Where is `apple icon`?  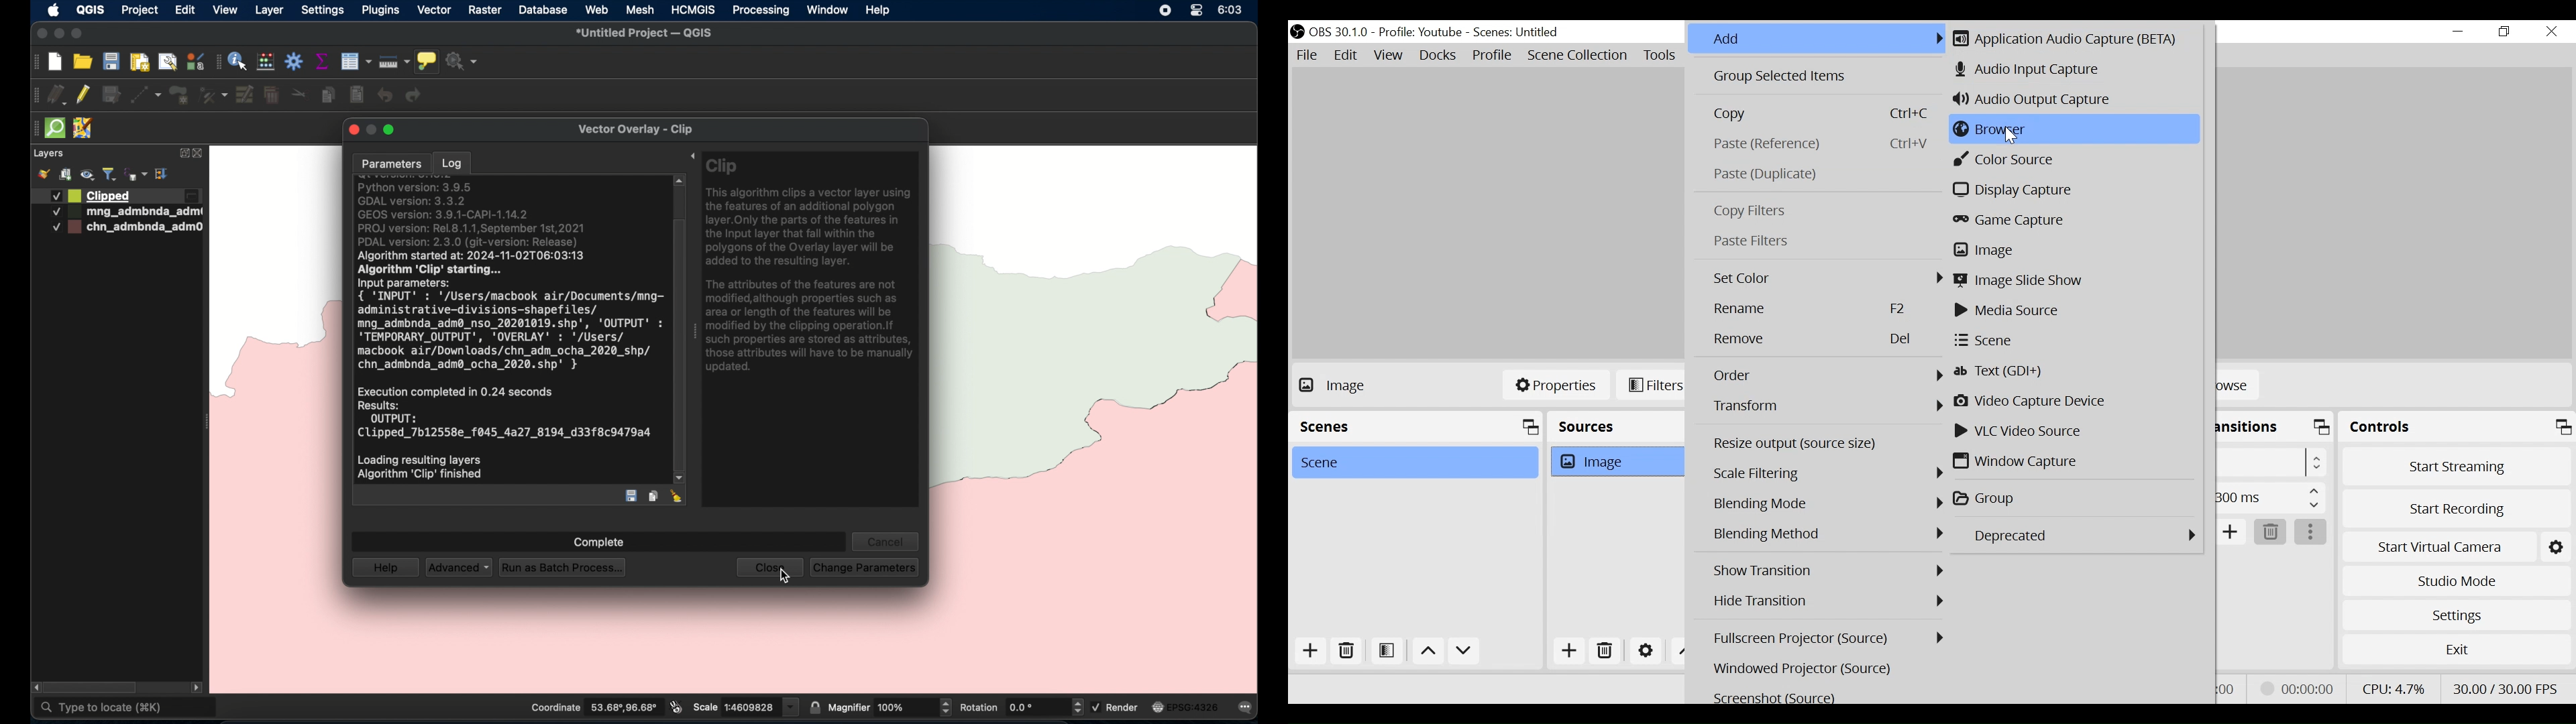
apple icon is located at coordinates (54, 10).